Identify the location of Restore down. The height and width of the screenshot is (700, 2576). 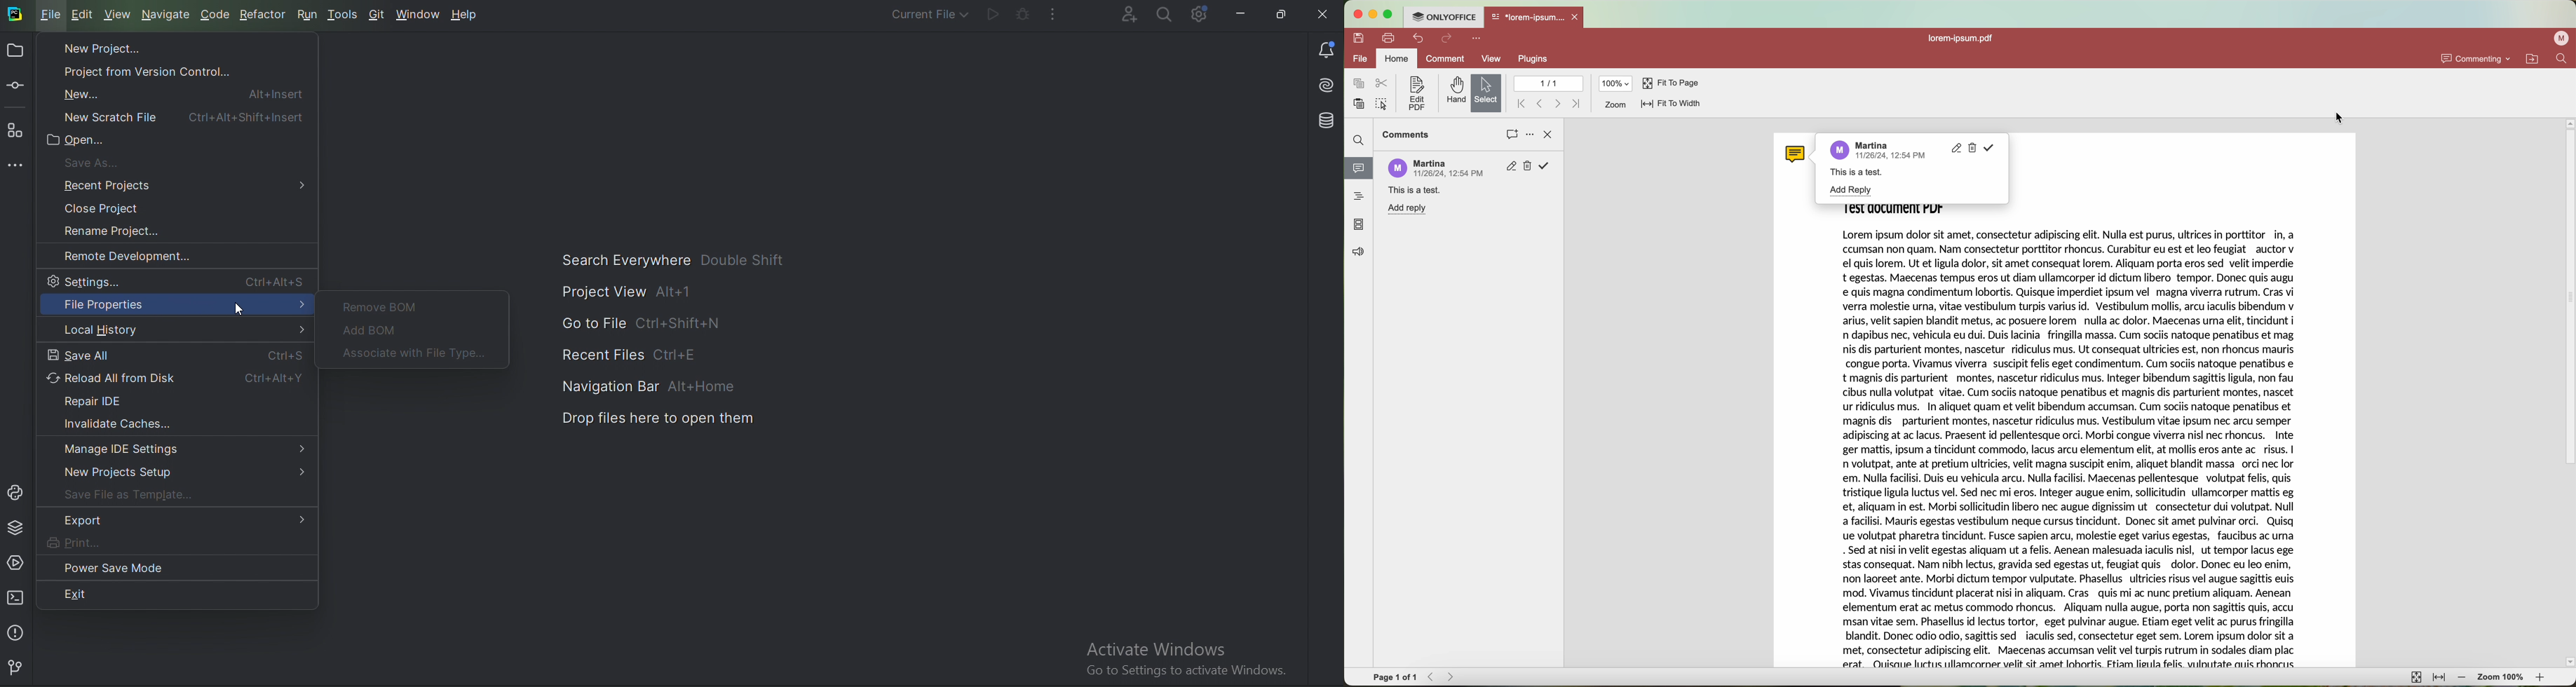
(1282, 11).